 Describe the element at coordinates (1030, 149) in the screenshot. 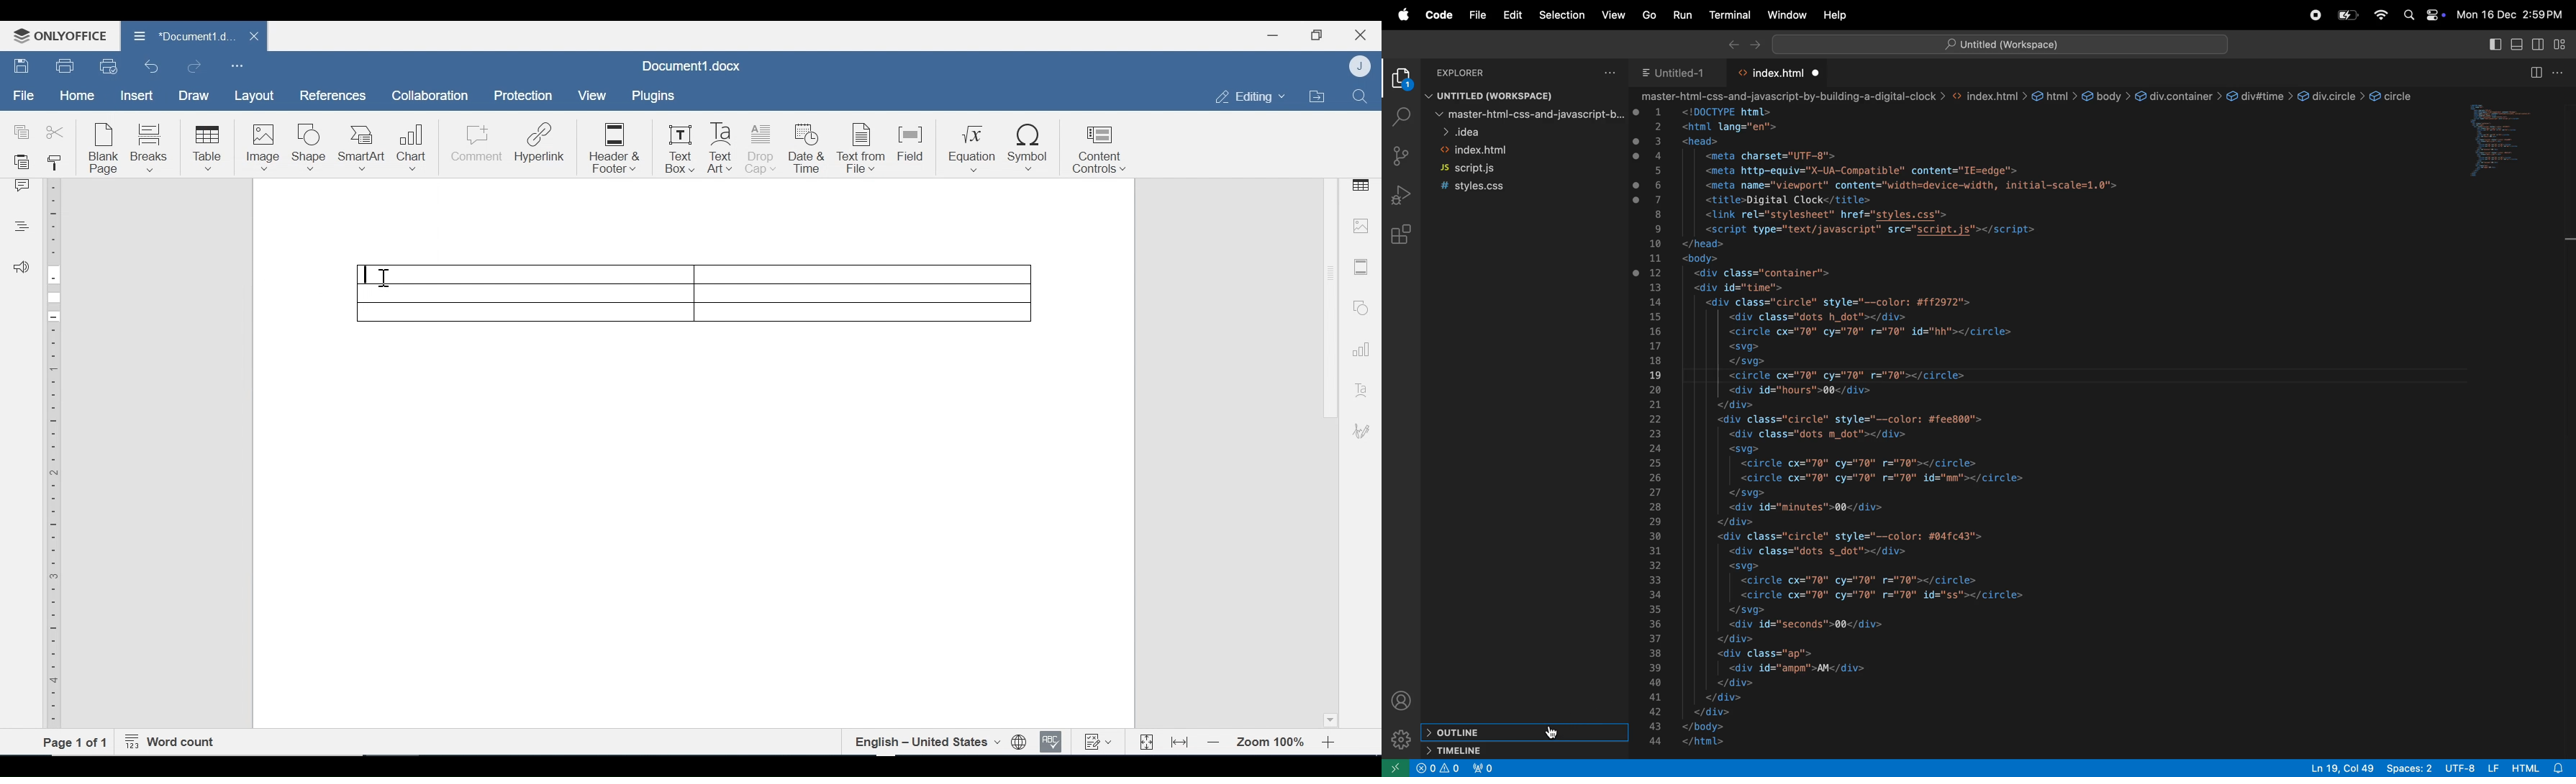

I see `Symbol` at that location.